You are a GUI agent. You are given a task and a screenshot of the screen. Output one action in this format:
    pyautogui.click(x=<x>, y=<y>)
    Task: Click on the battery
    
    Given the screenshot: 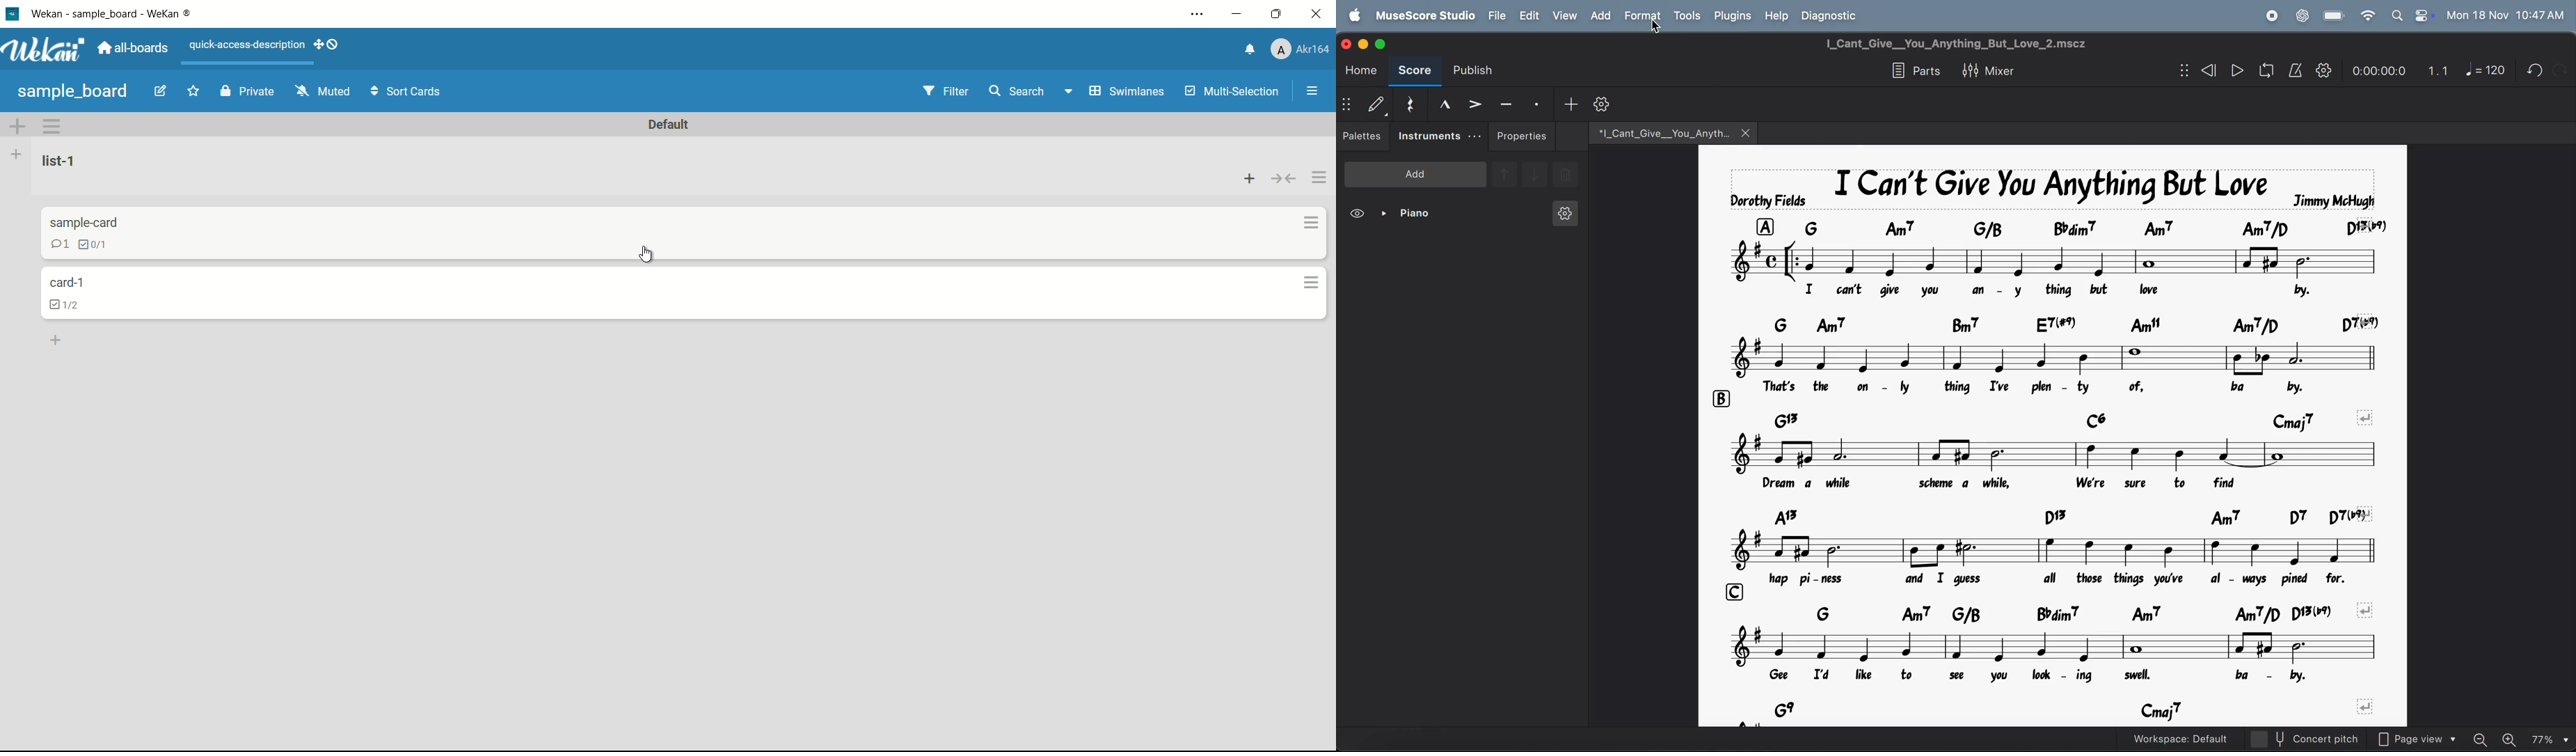 What is the action you would take?
    pyautogui.click(x=2335, y=16)
    